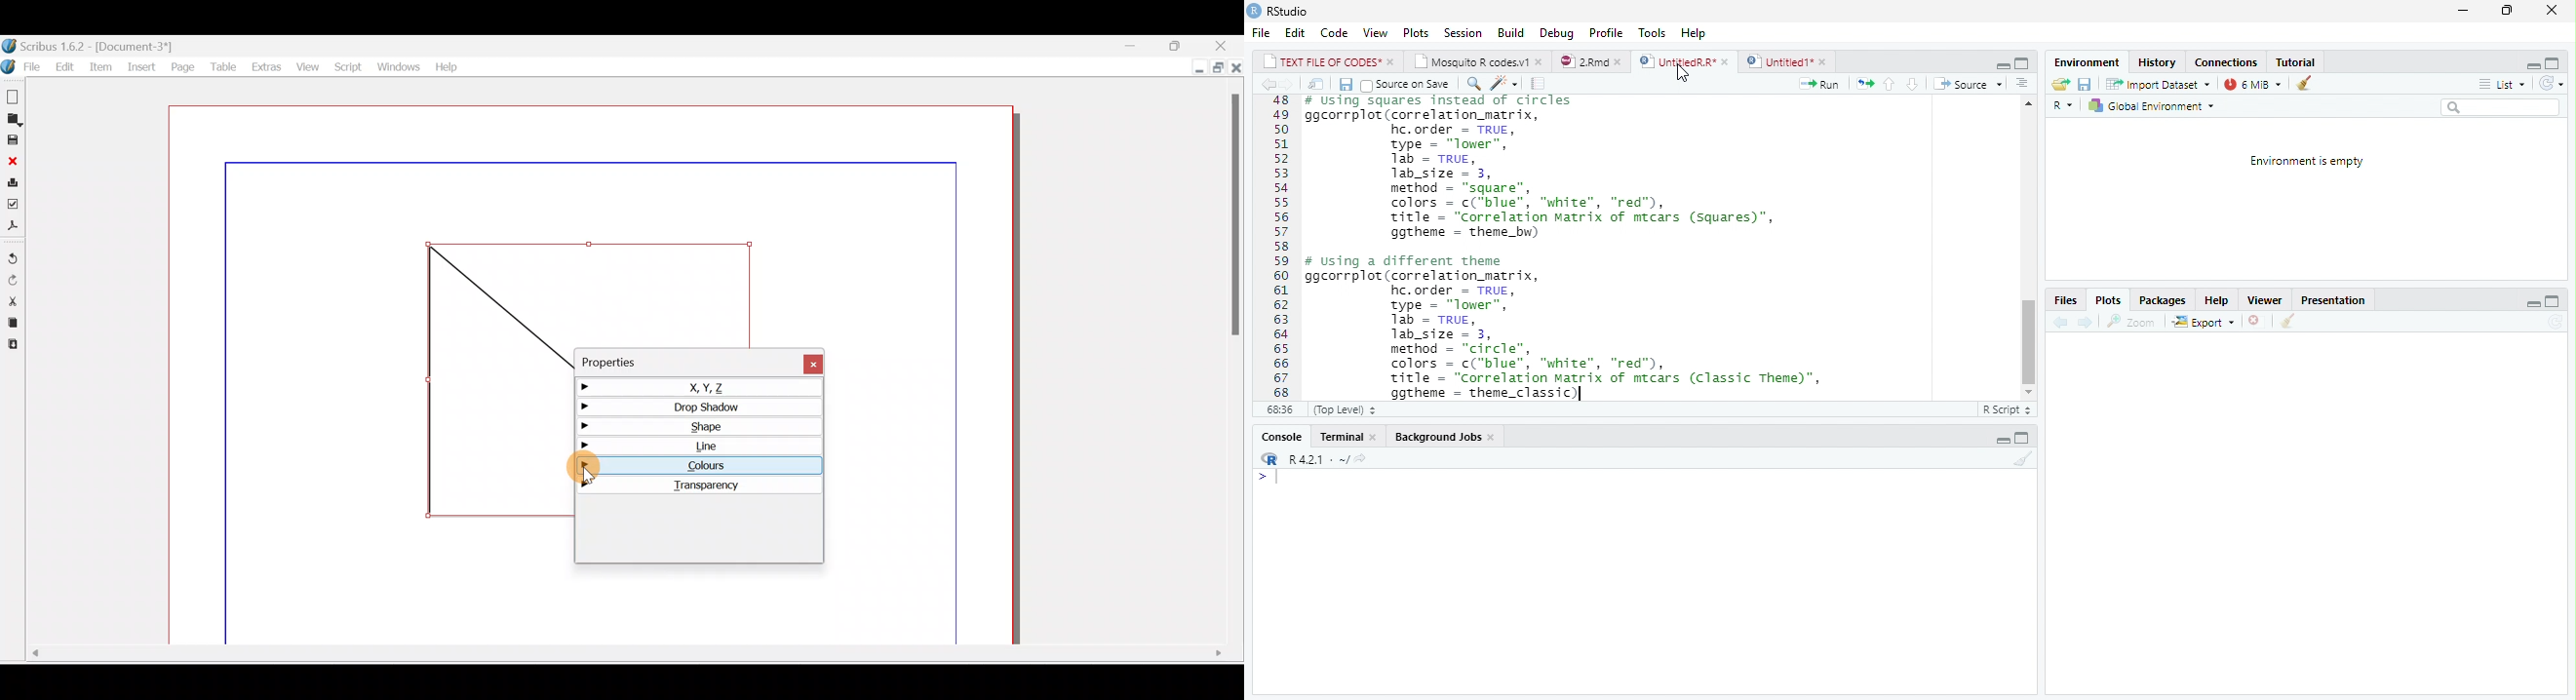  I want to click on  Untitied1, so click(1787, 61).